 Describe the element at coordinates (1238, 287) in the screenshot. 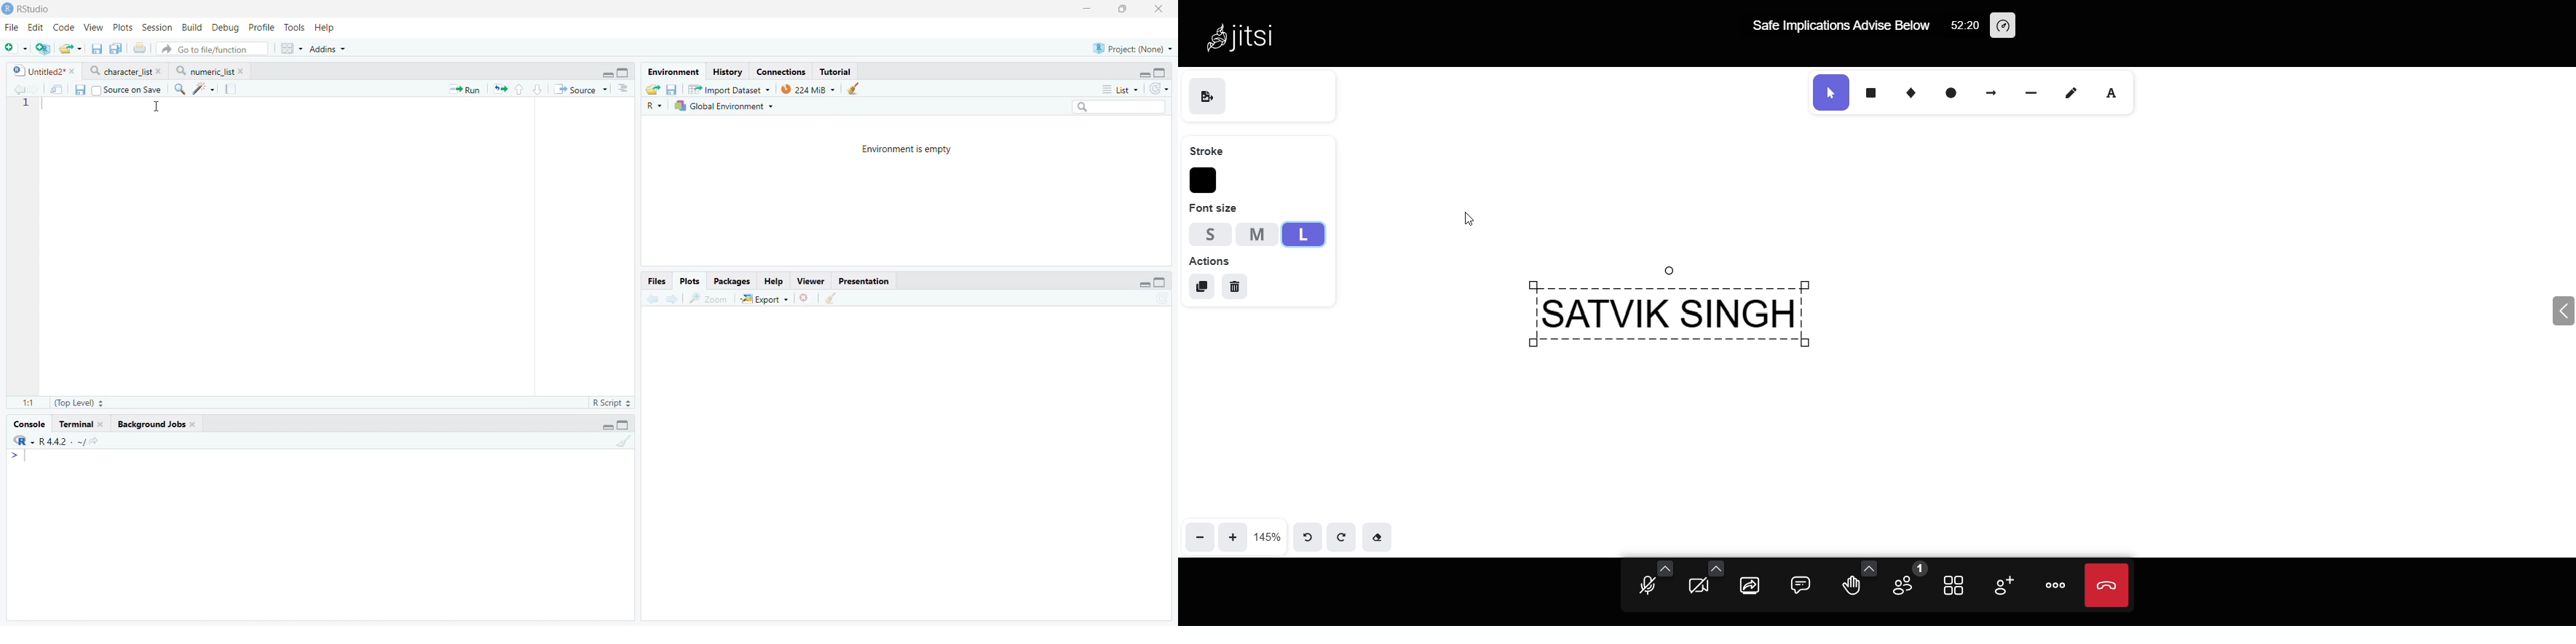

I see `Delete` at that location.